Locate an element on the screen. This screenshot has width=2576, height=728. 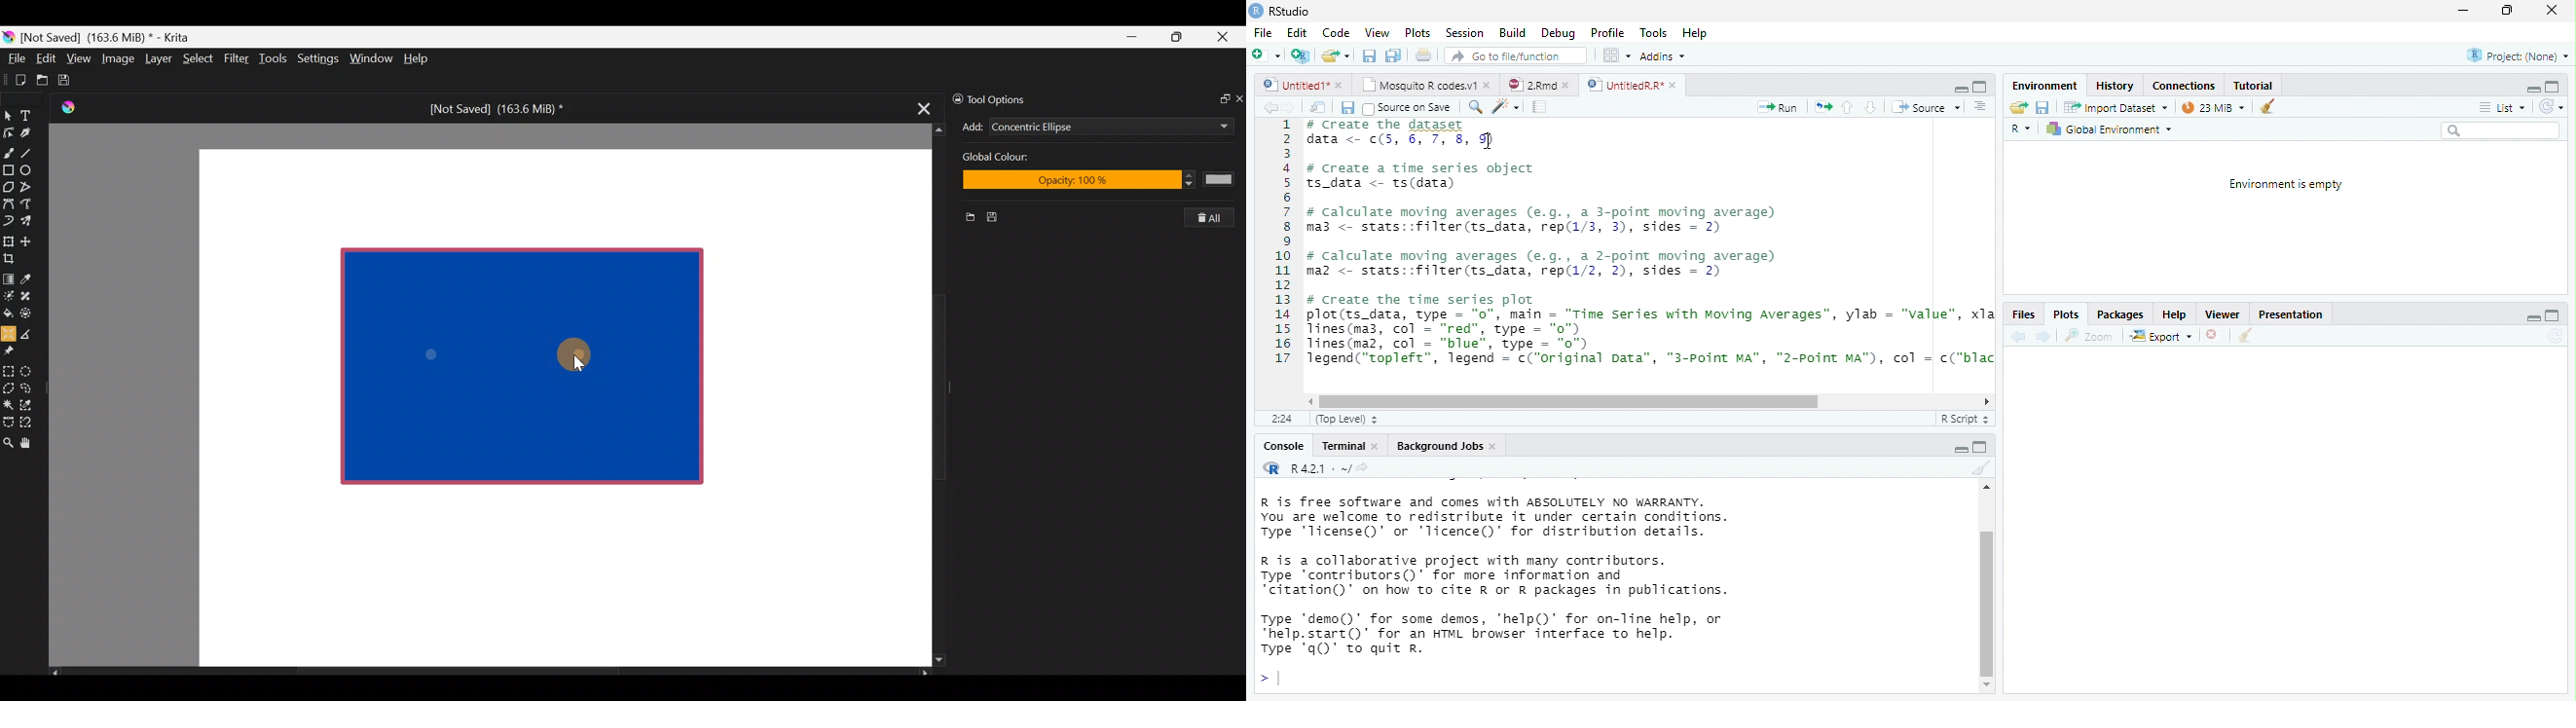
R 4.2.1 . ~/ is located at coordinates (1318, 467).